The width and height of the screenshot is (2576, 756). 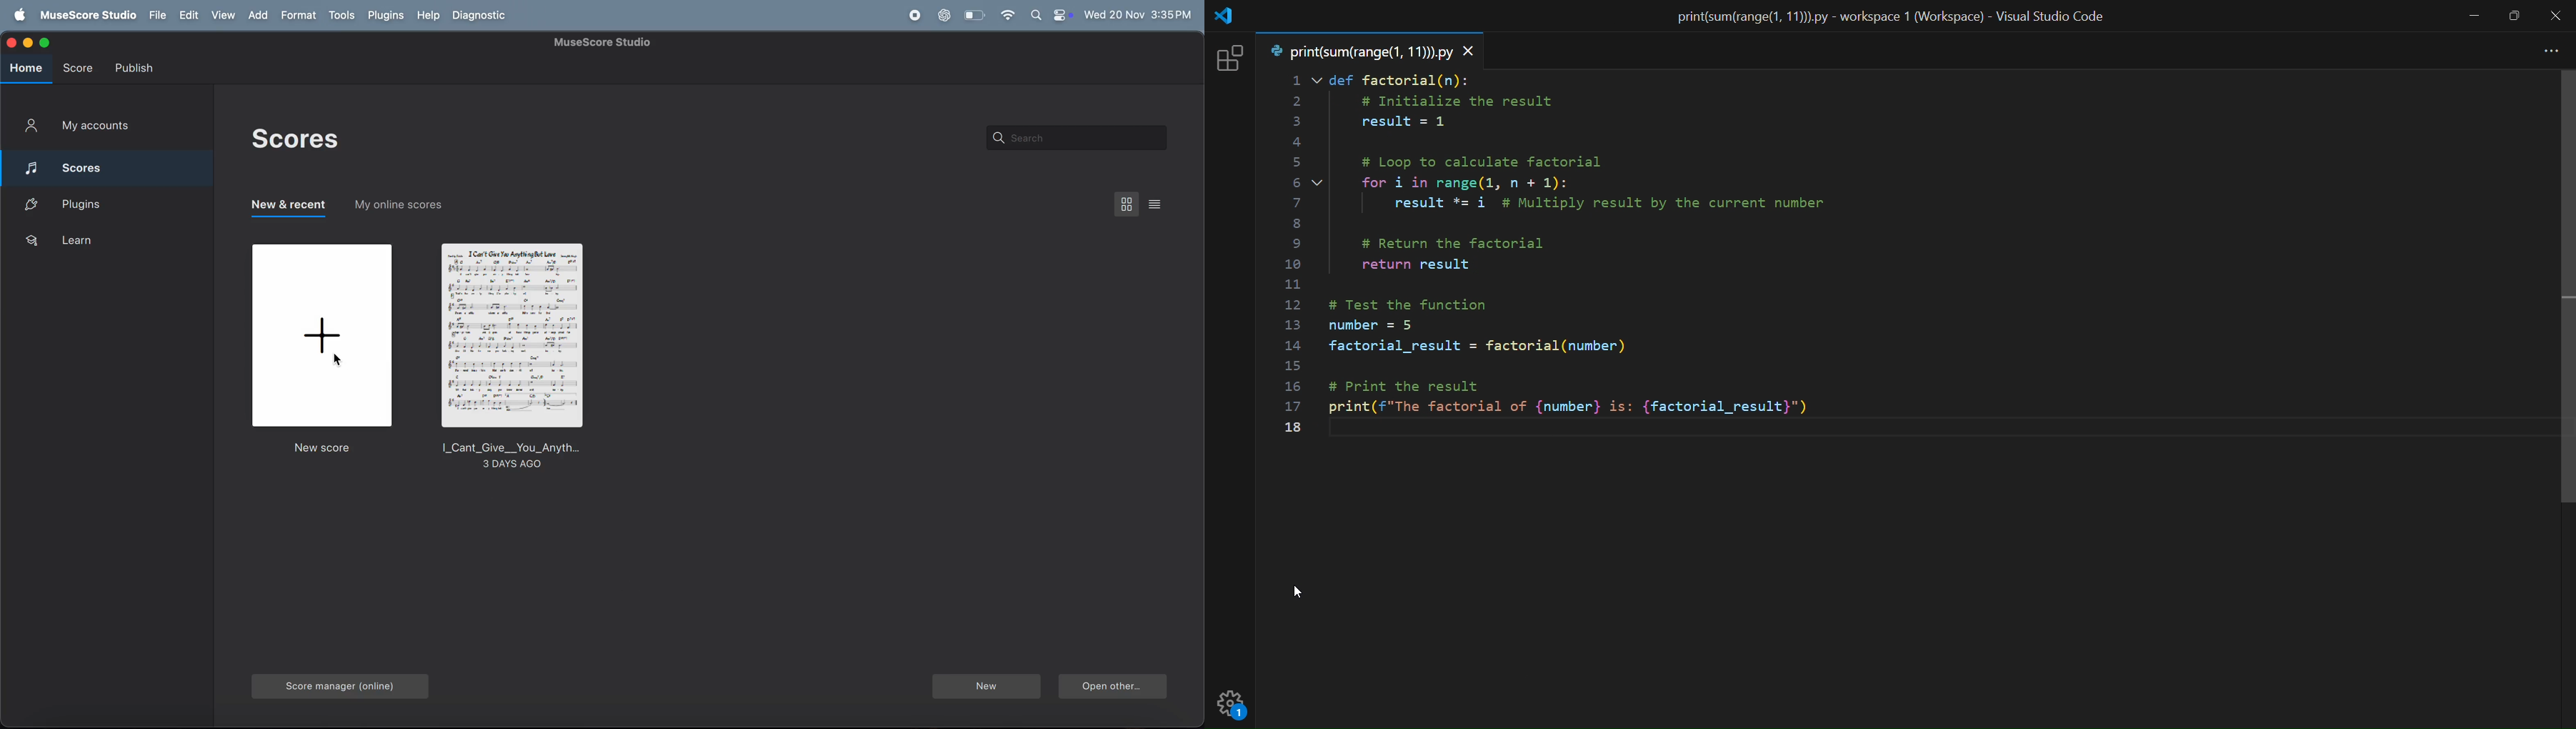 What do you see at coordinates (77, 66) in the screenshot?
I see `score` at bounding box center [77, 66].